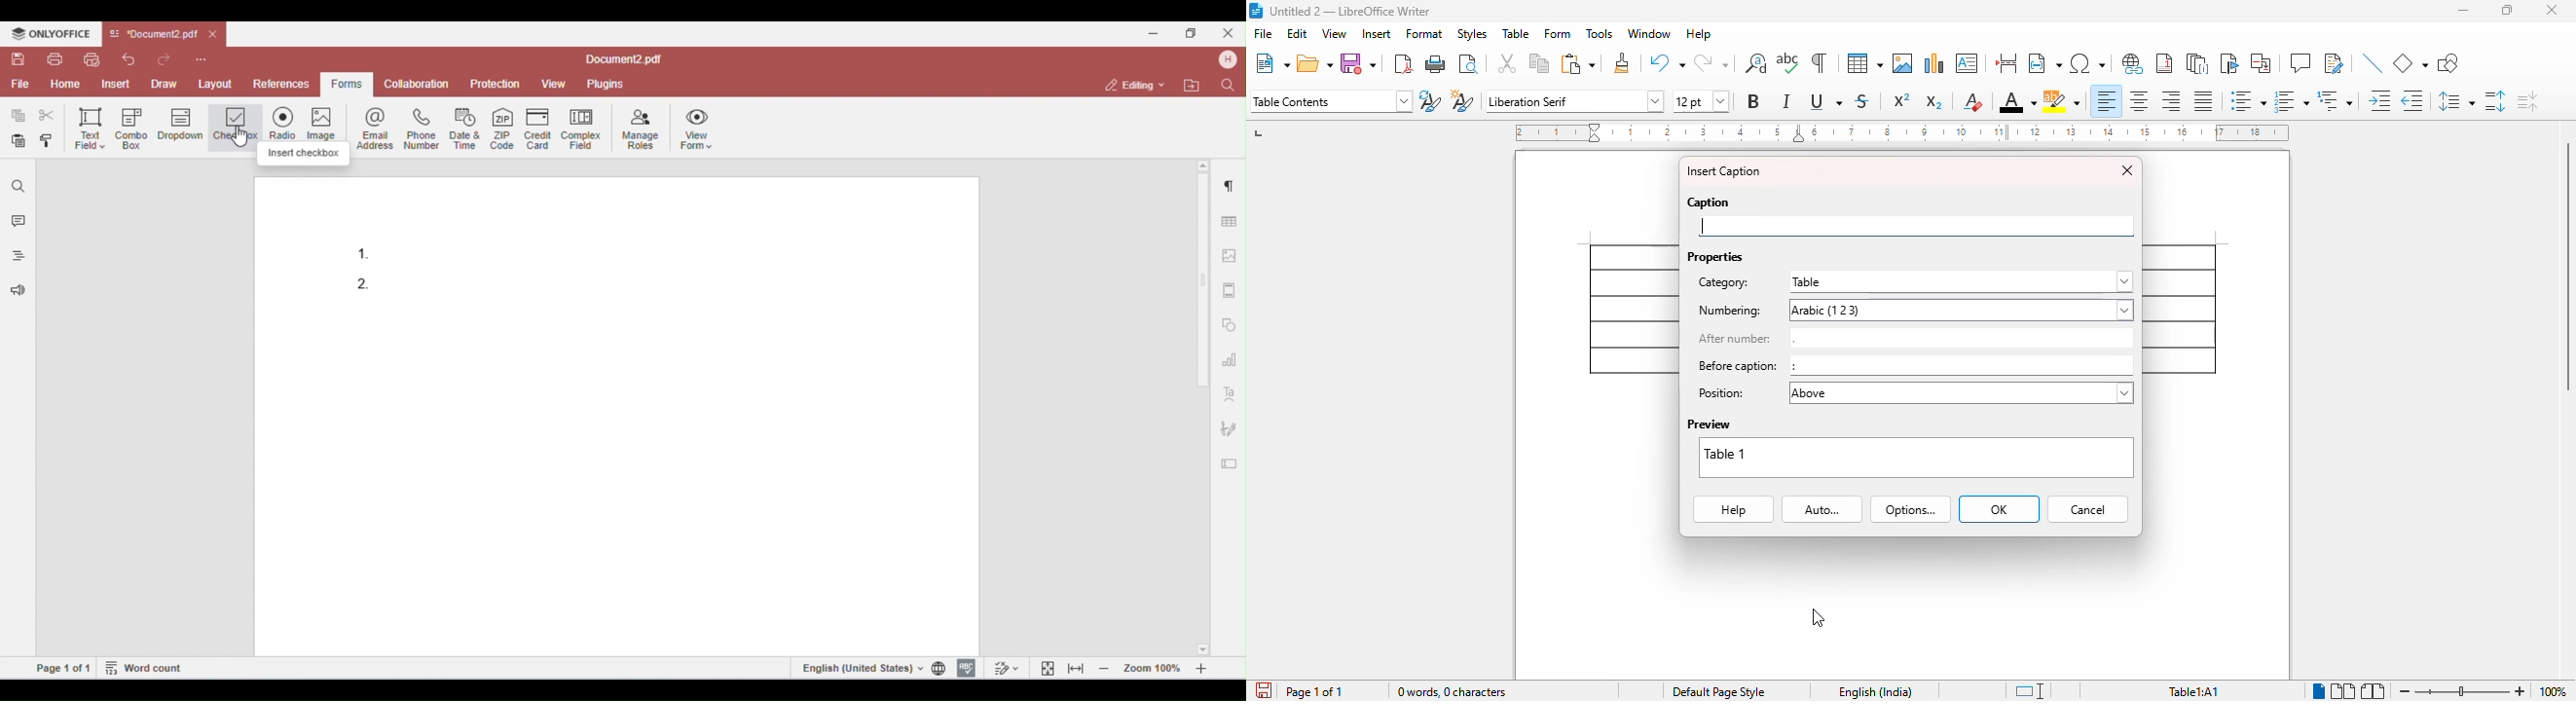 The image size is (2576, 728). Describe the element at coordinates (2463, 10) in the screenshot. I see `minimize` at that location.